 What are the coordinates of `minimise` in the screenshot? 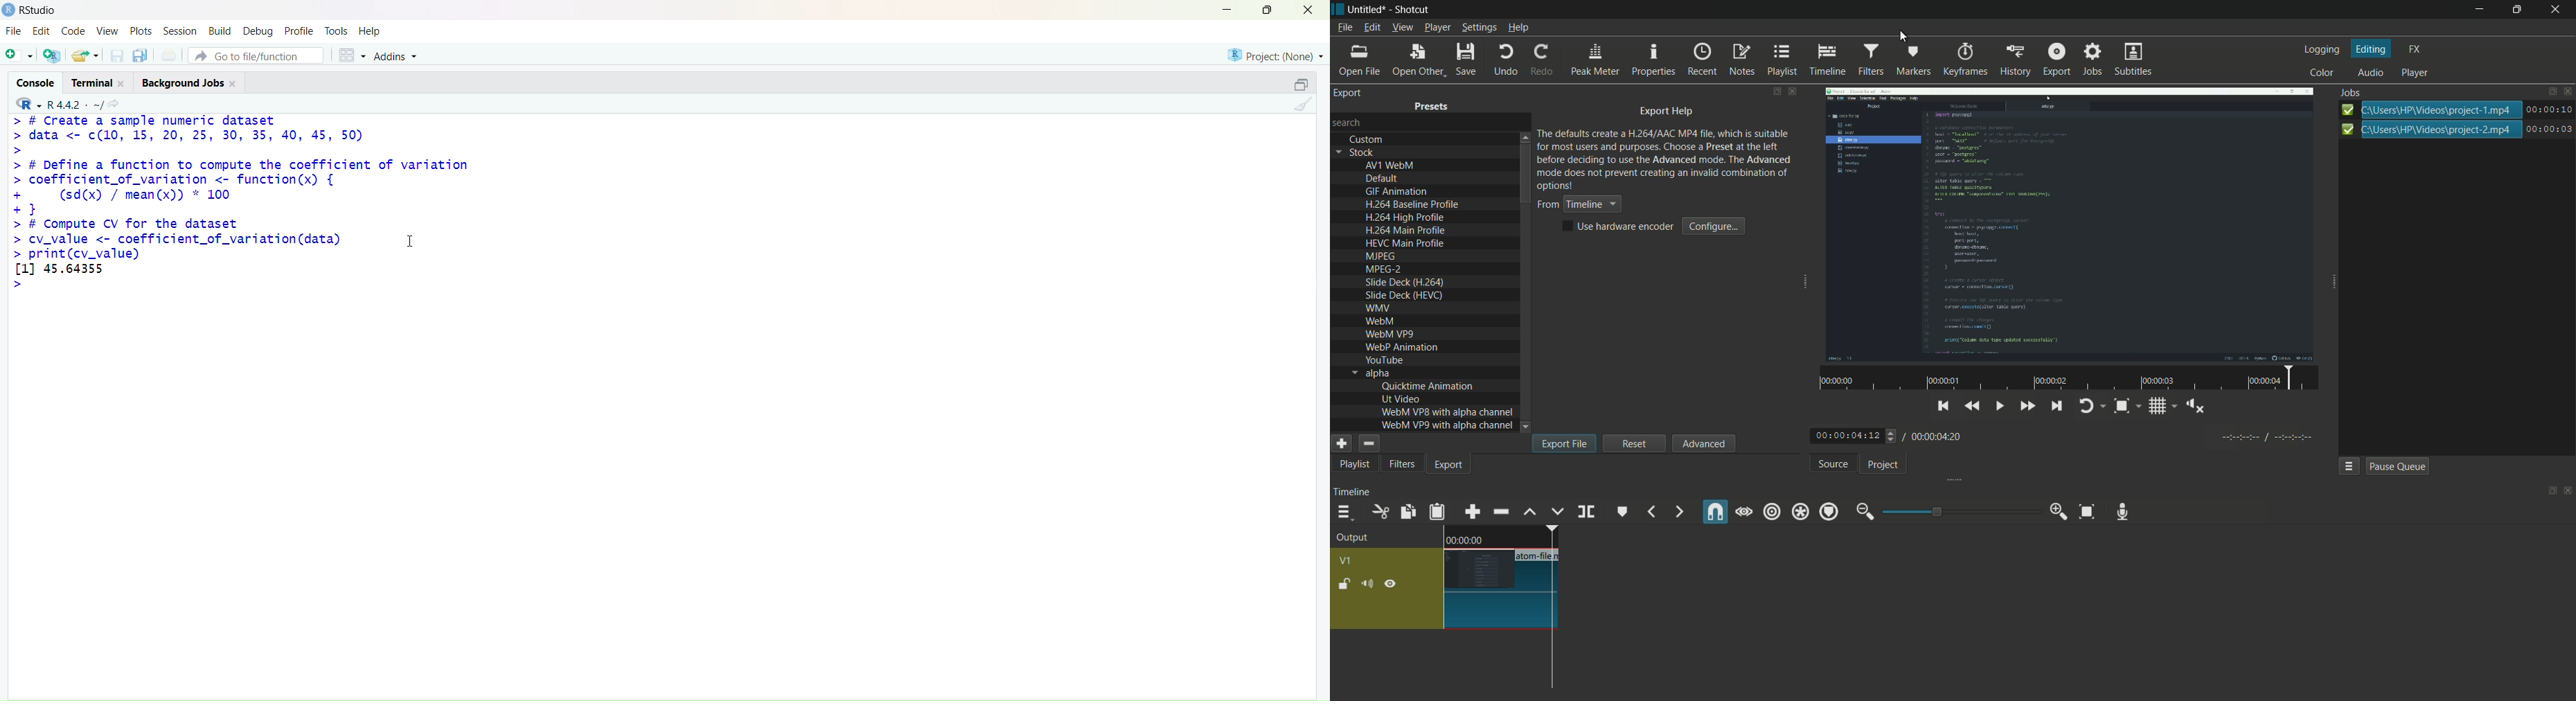 It's located at (1228, 9).